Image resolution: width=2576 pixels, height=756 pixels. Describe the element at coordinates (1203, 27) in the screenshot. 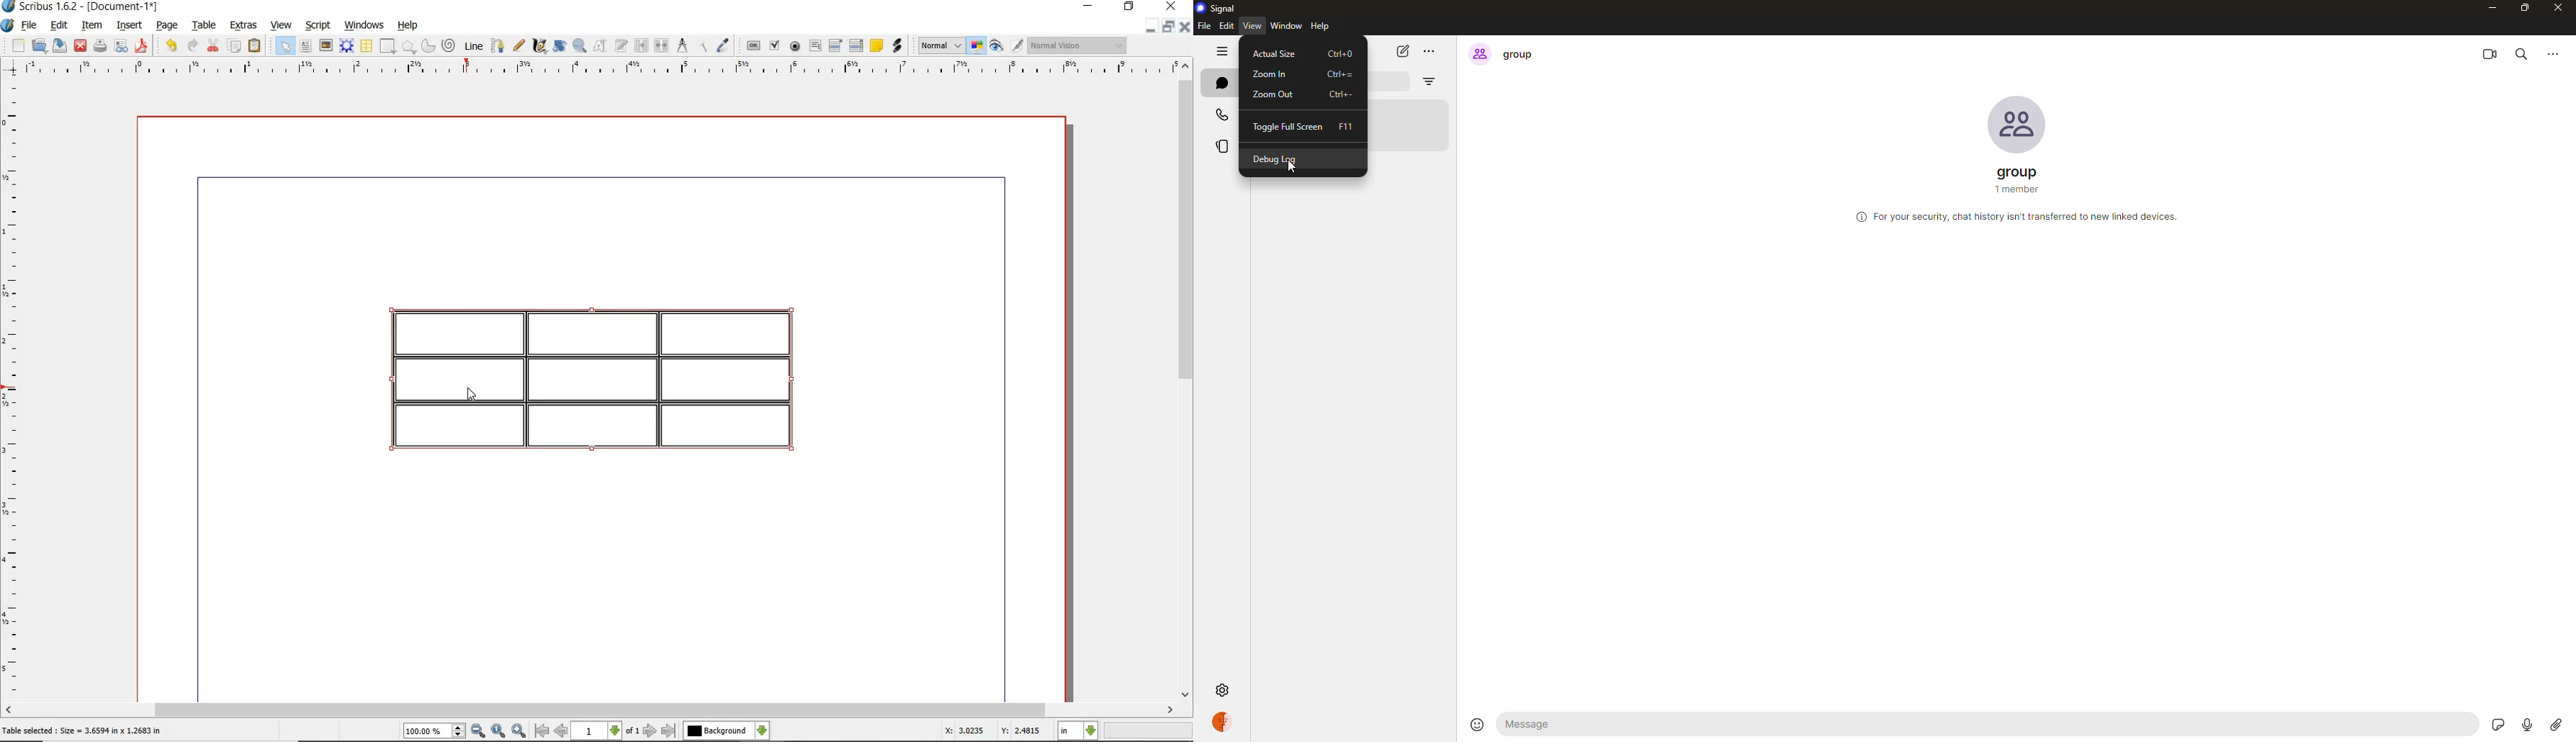

I see `file` at that location.